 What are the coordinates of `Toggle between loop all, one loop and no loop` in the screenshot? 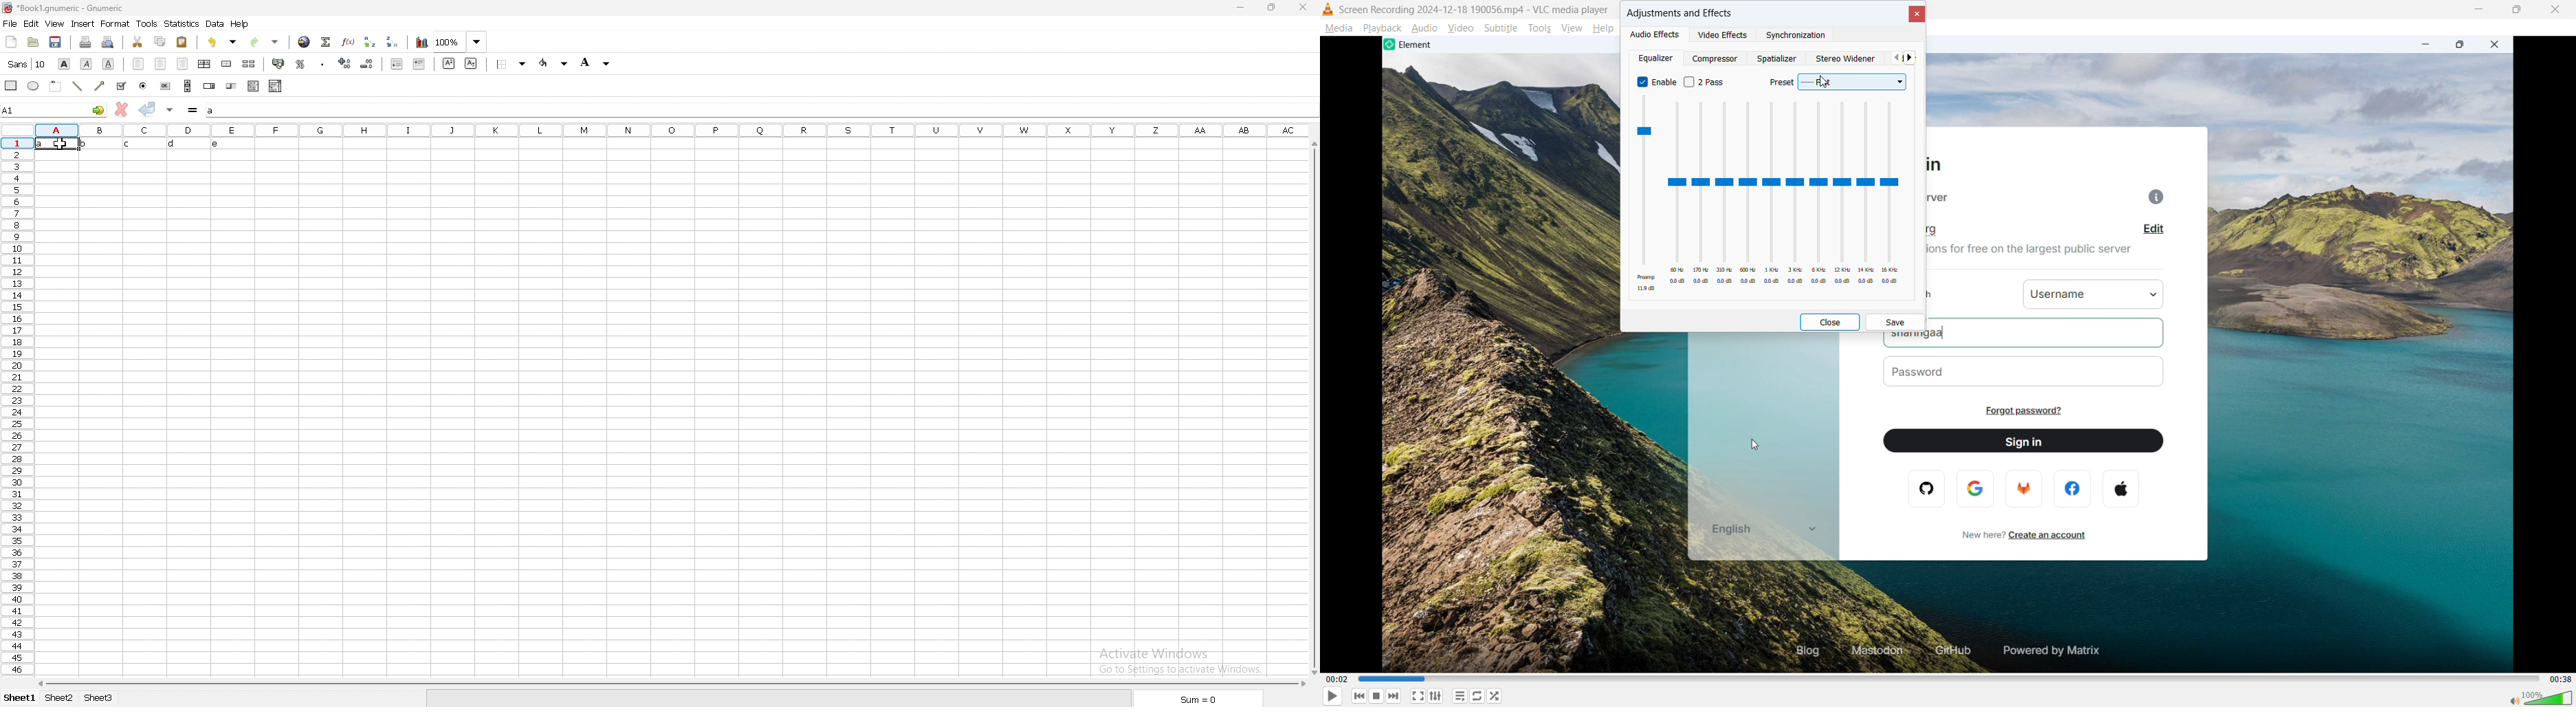 It's located at (1478, 696).